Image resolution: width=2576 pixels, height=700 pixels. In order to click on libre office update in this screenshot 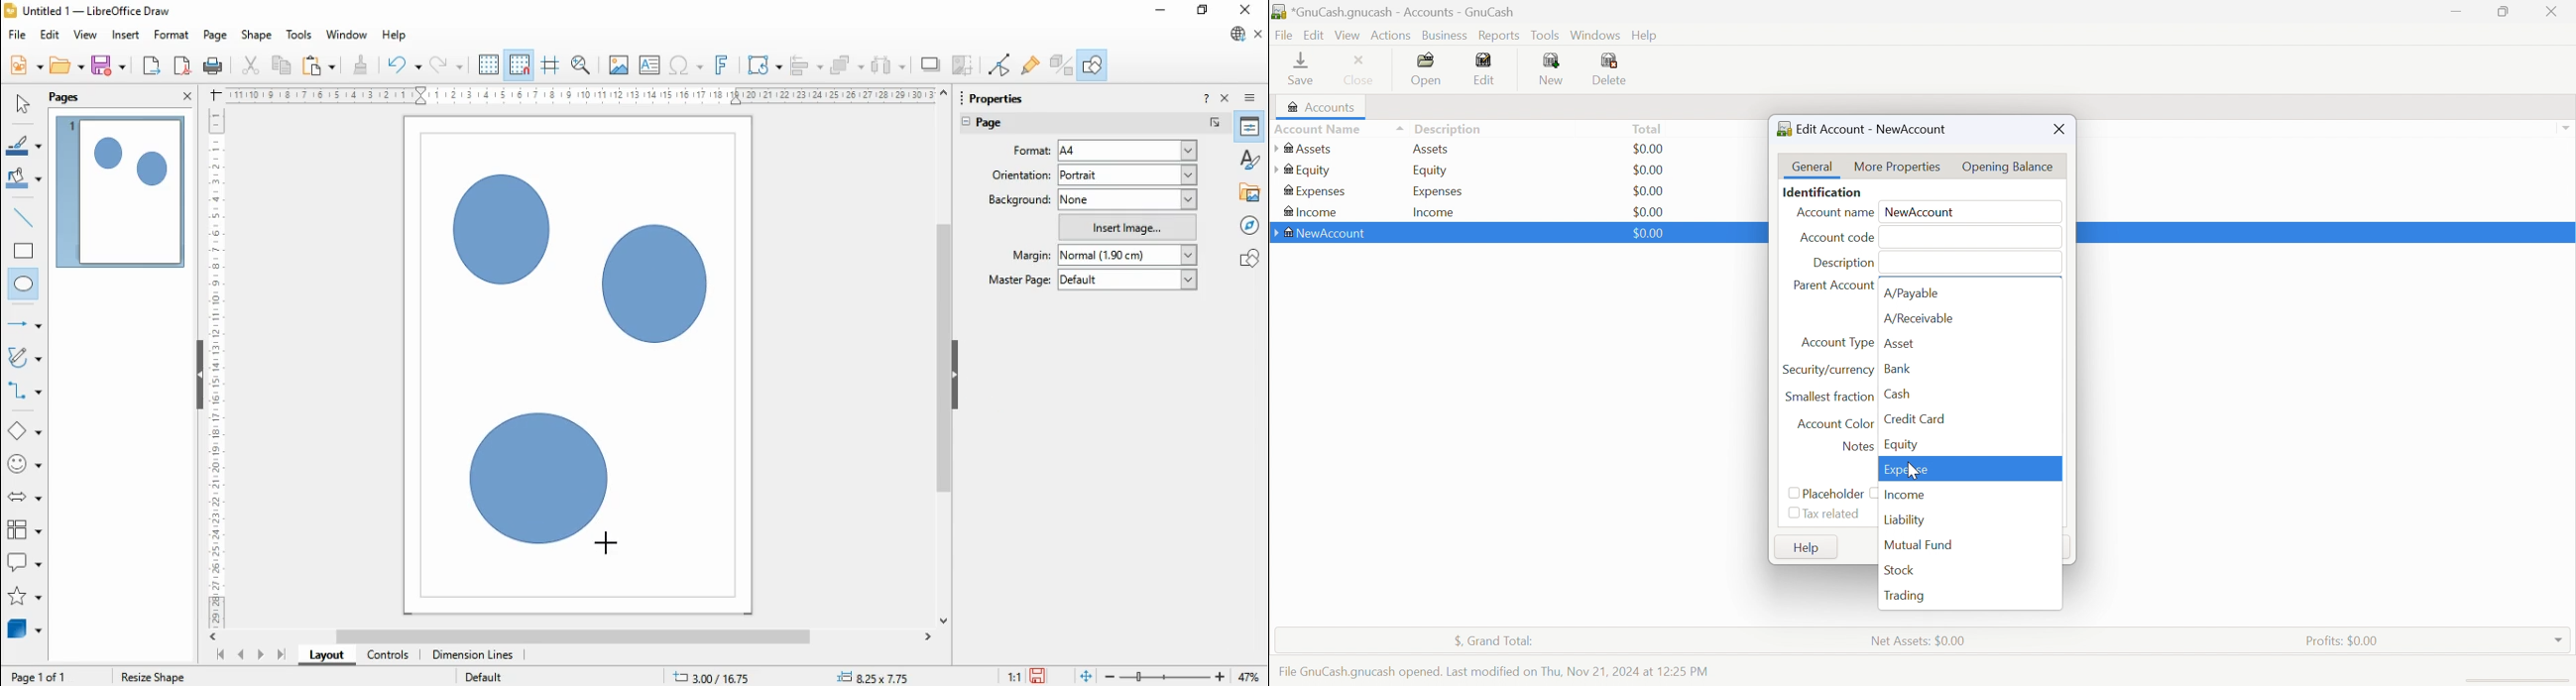, I will do `click(1236, 34)`.